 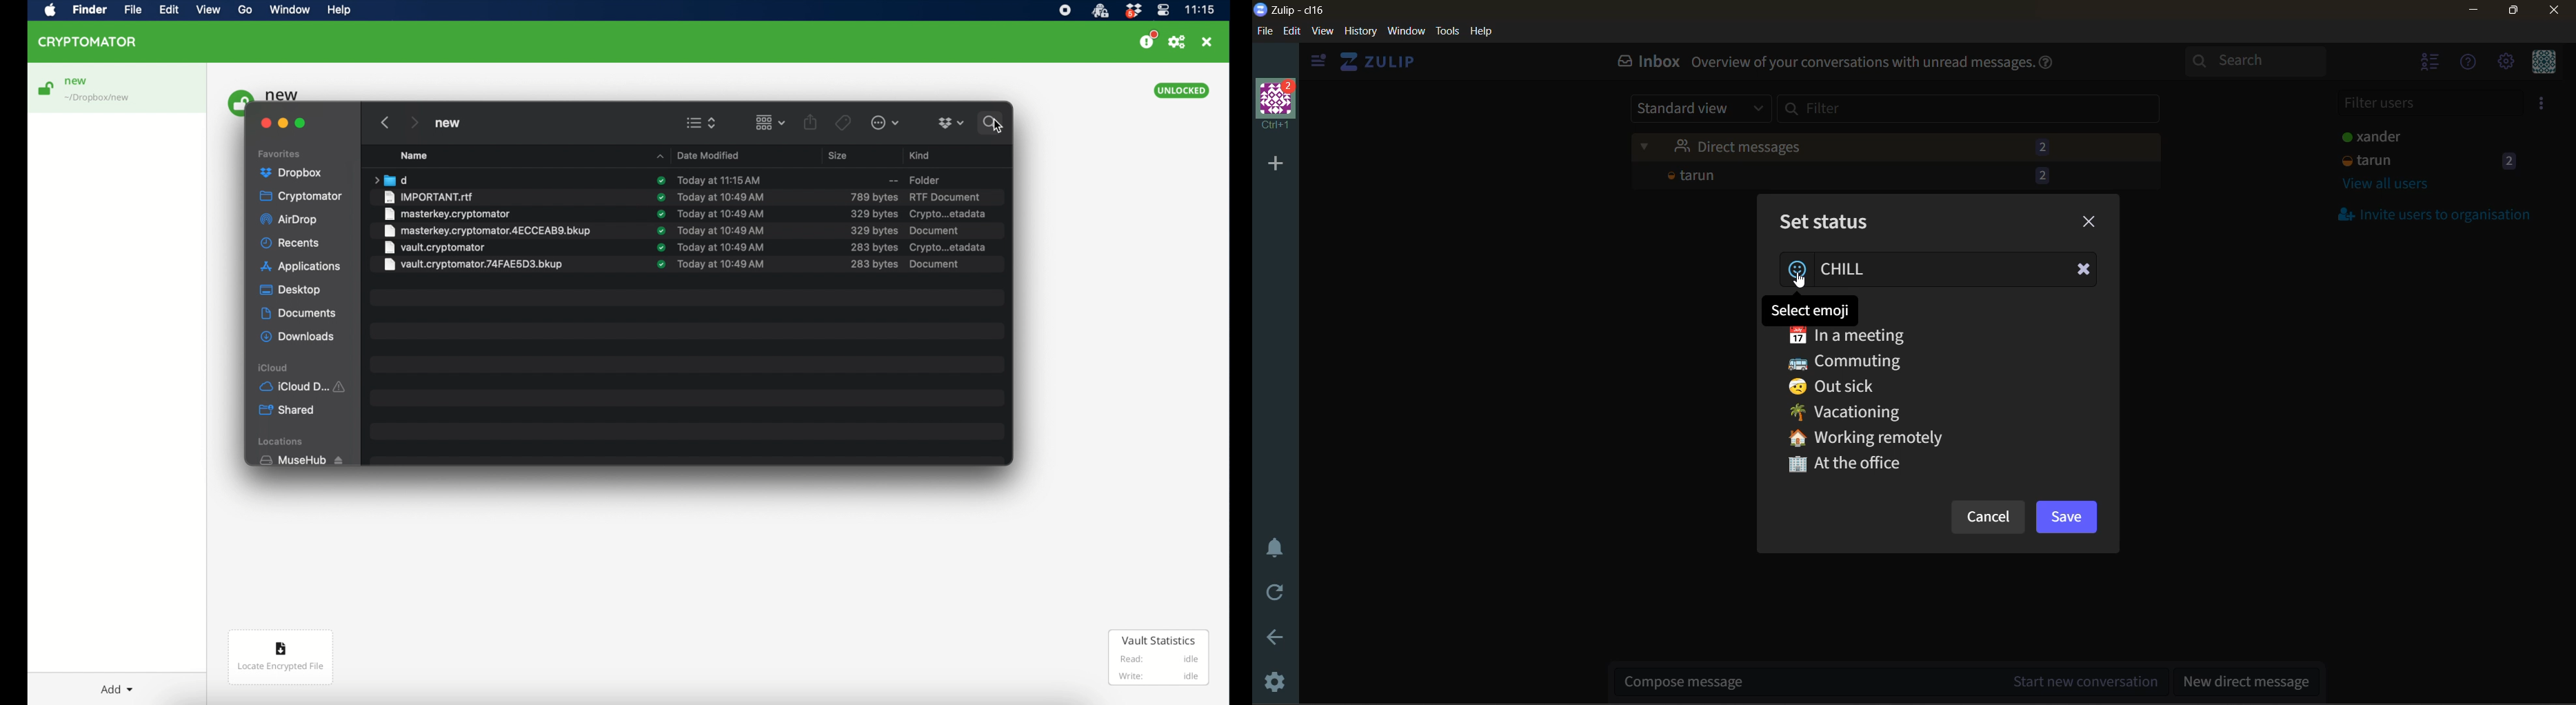 I want to click on save, so click(x=2069, y=516).